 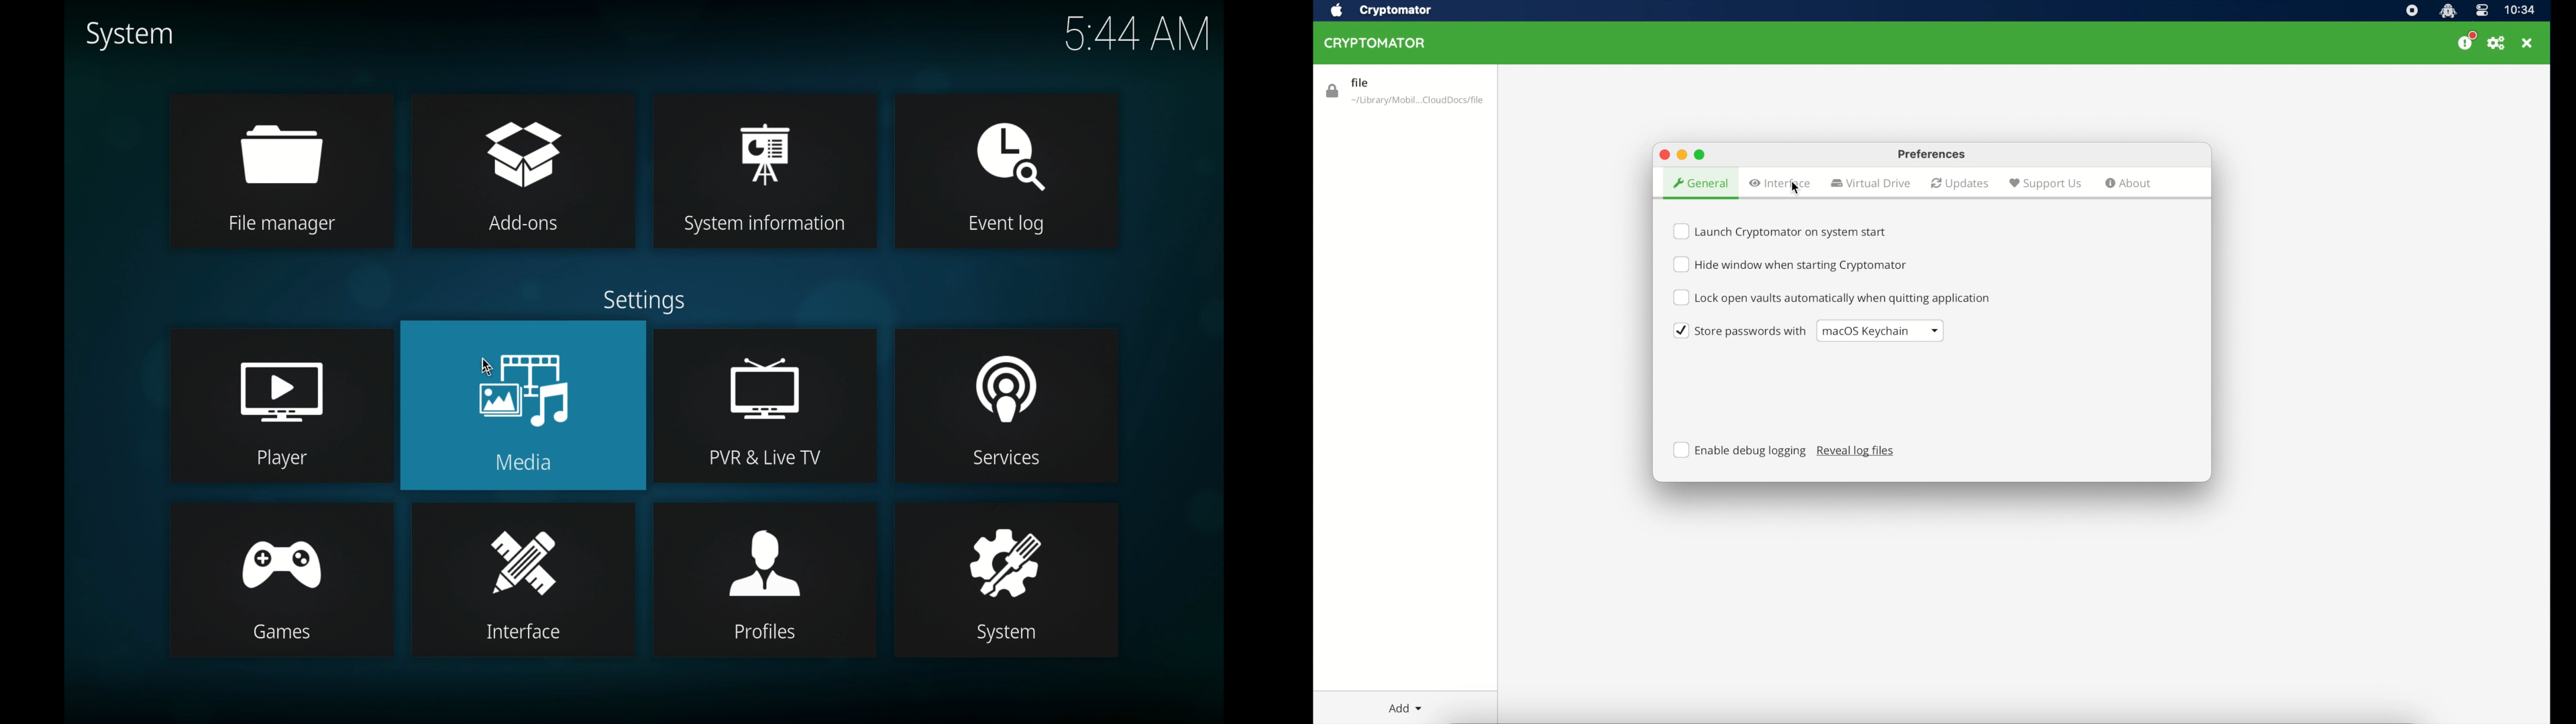 What do you see at coordinates (1933, 155) in the screenshot?
I see `preferences` at bounding box center [1933, 155].